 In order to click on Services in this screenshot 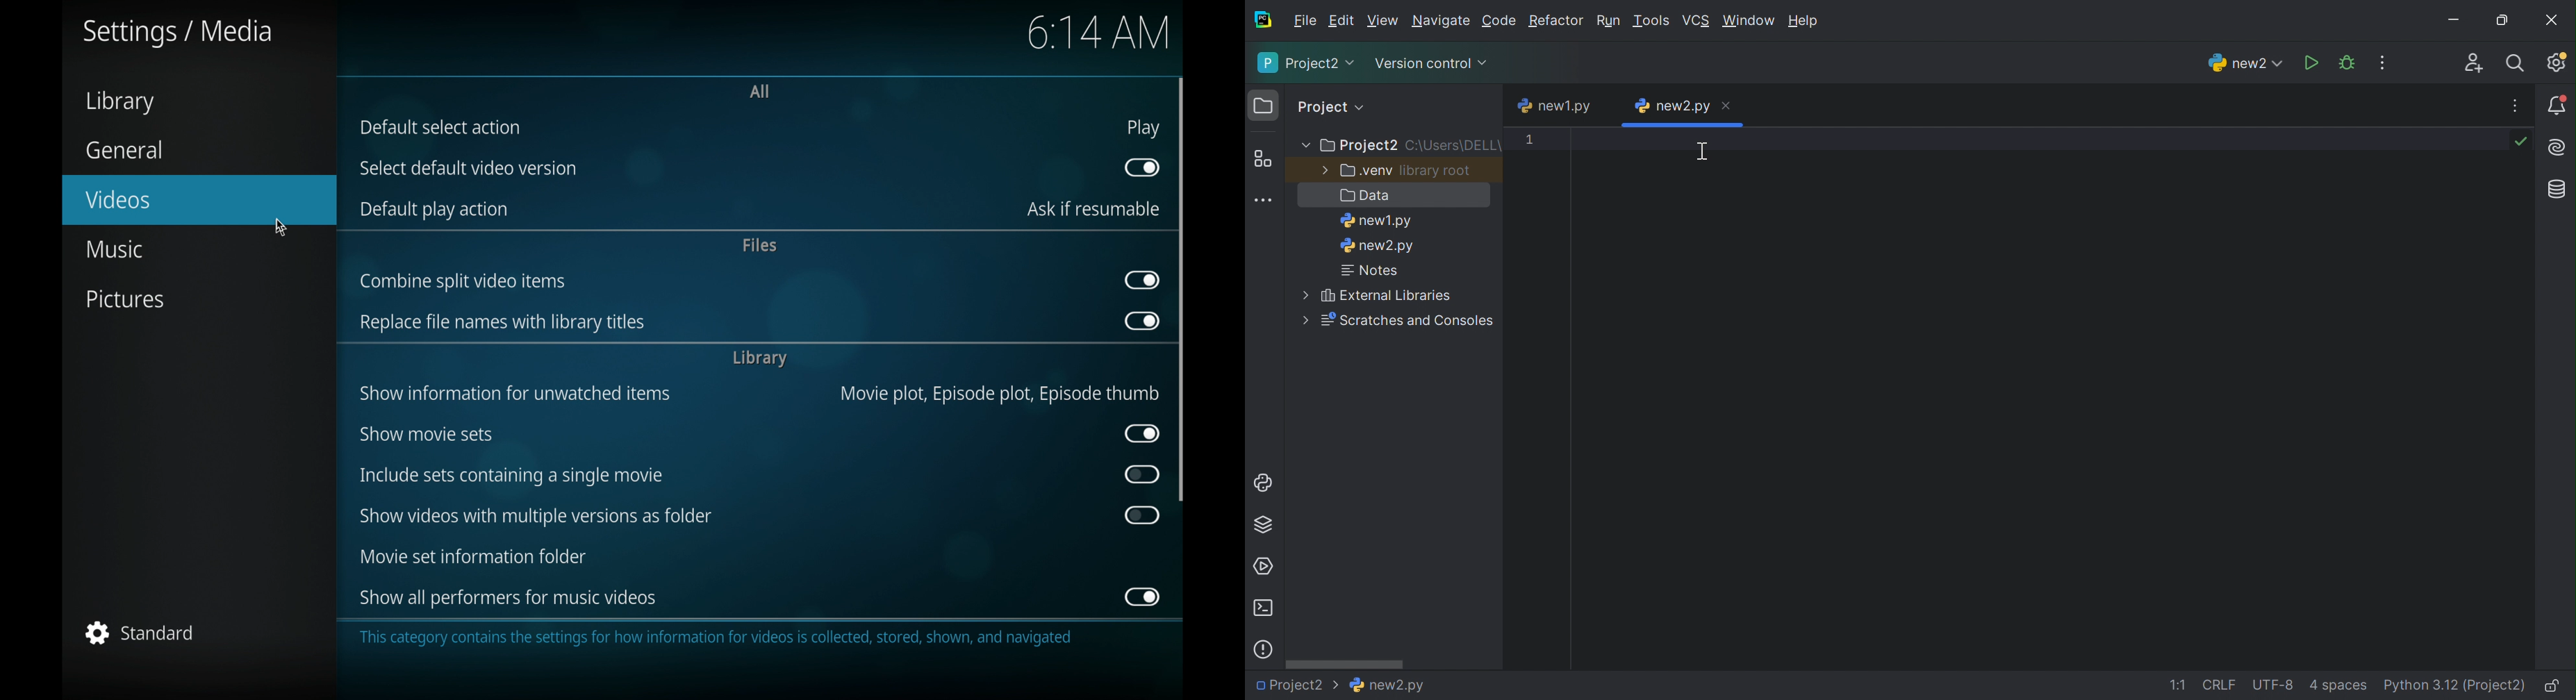, I will do `click(1266, 565)`.